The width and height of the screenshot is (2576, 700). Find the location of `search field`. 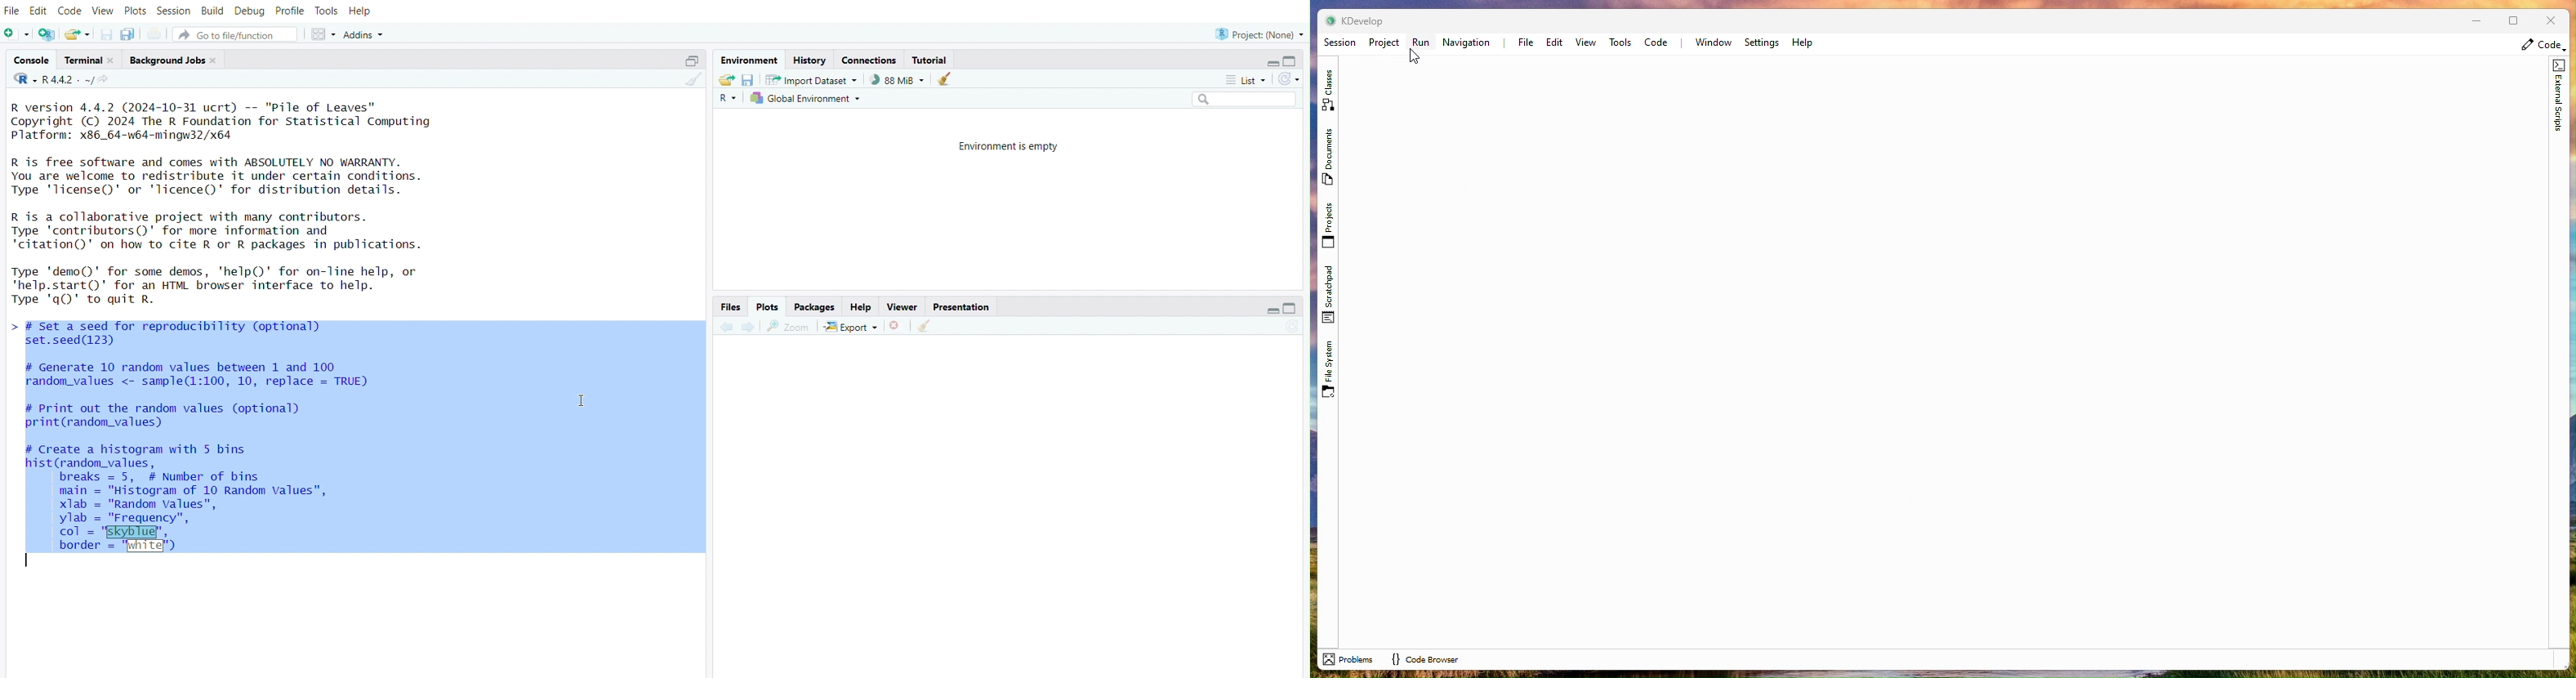

search field is located at coordinates (1246, 99).